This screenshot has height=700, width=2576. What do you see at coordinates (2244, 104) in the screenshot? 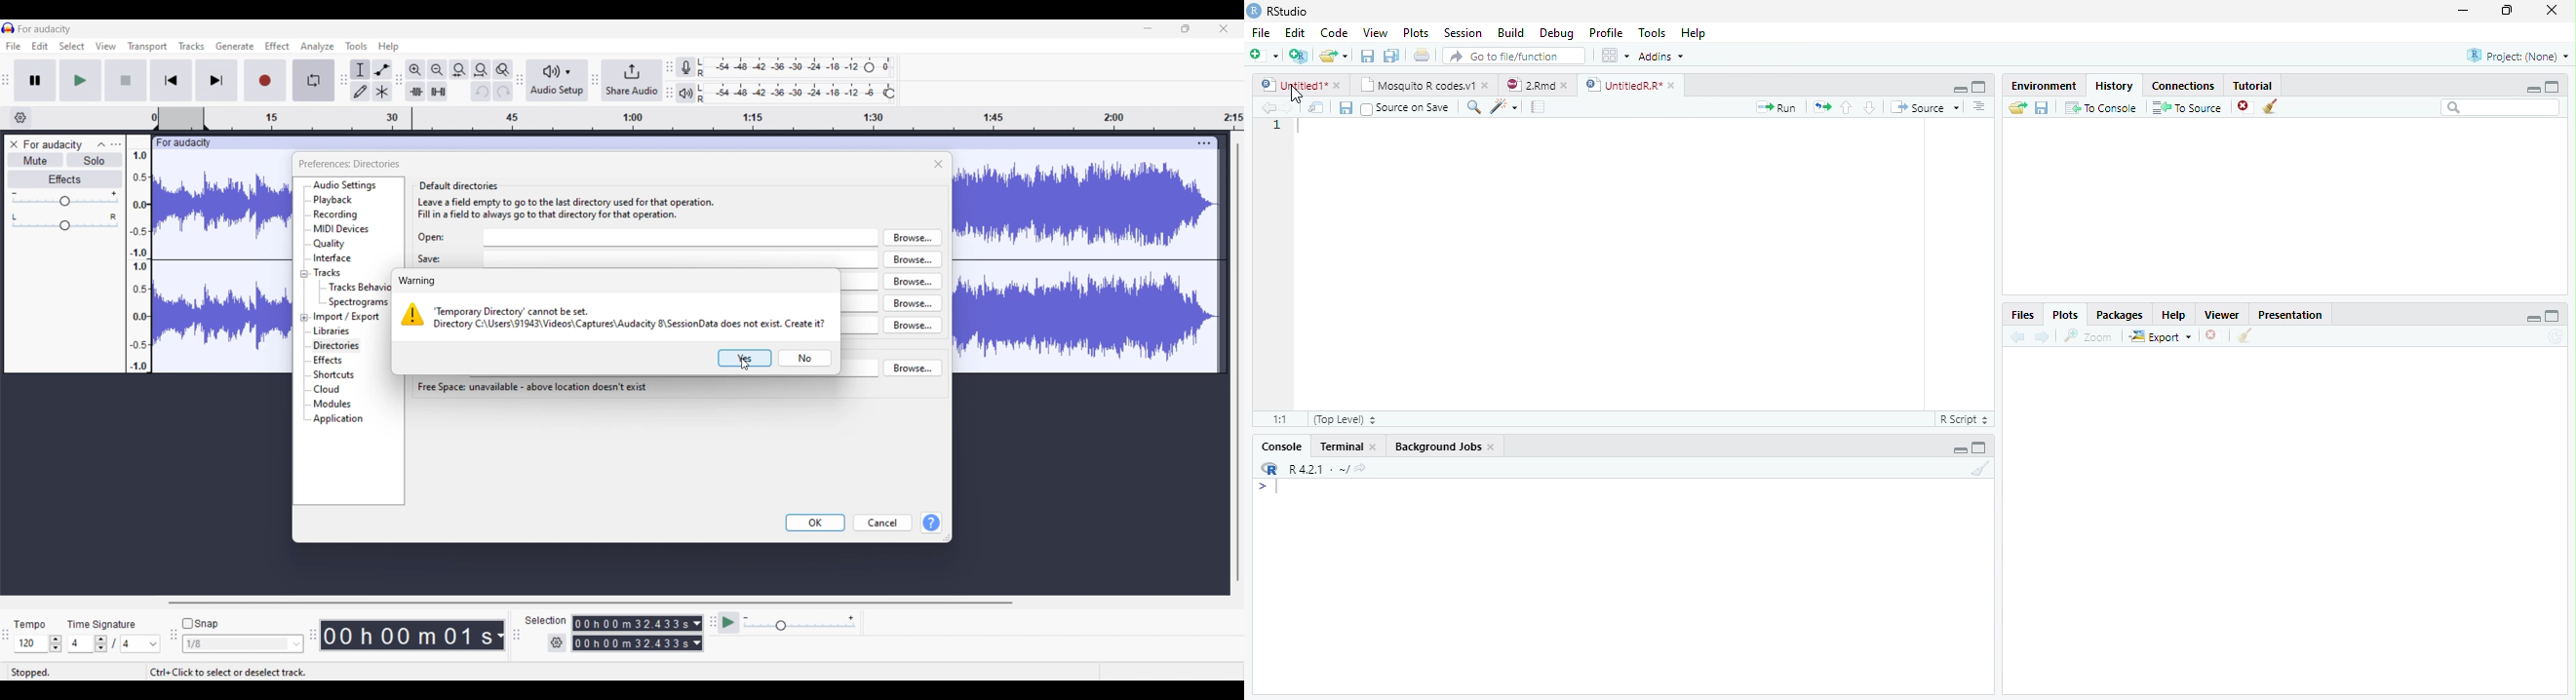
I see `Delete` at bounding box center [2244, 104].